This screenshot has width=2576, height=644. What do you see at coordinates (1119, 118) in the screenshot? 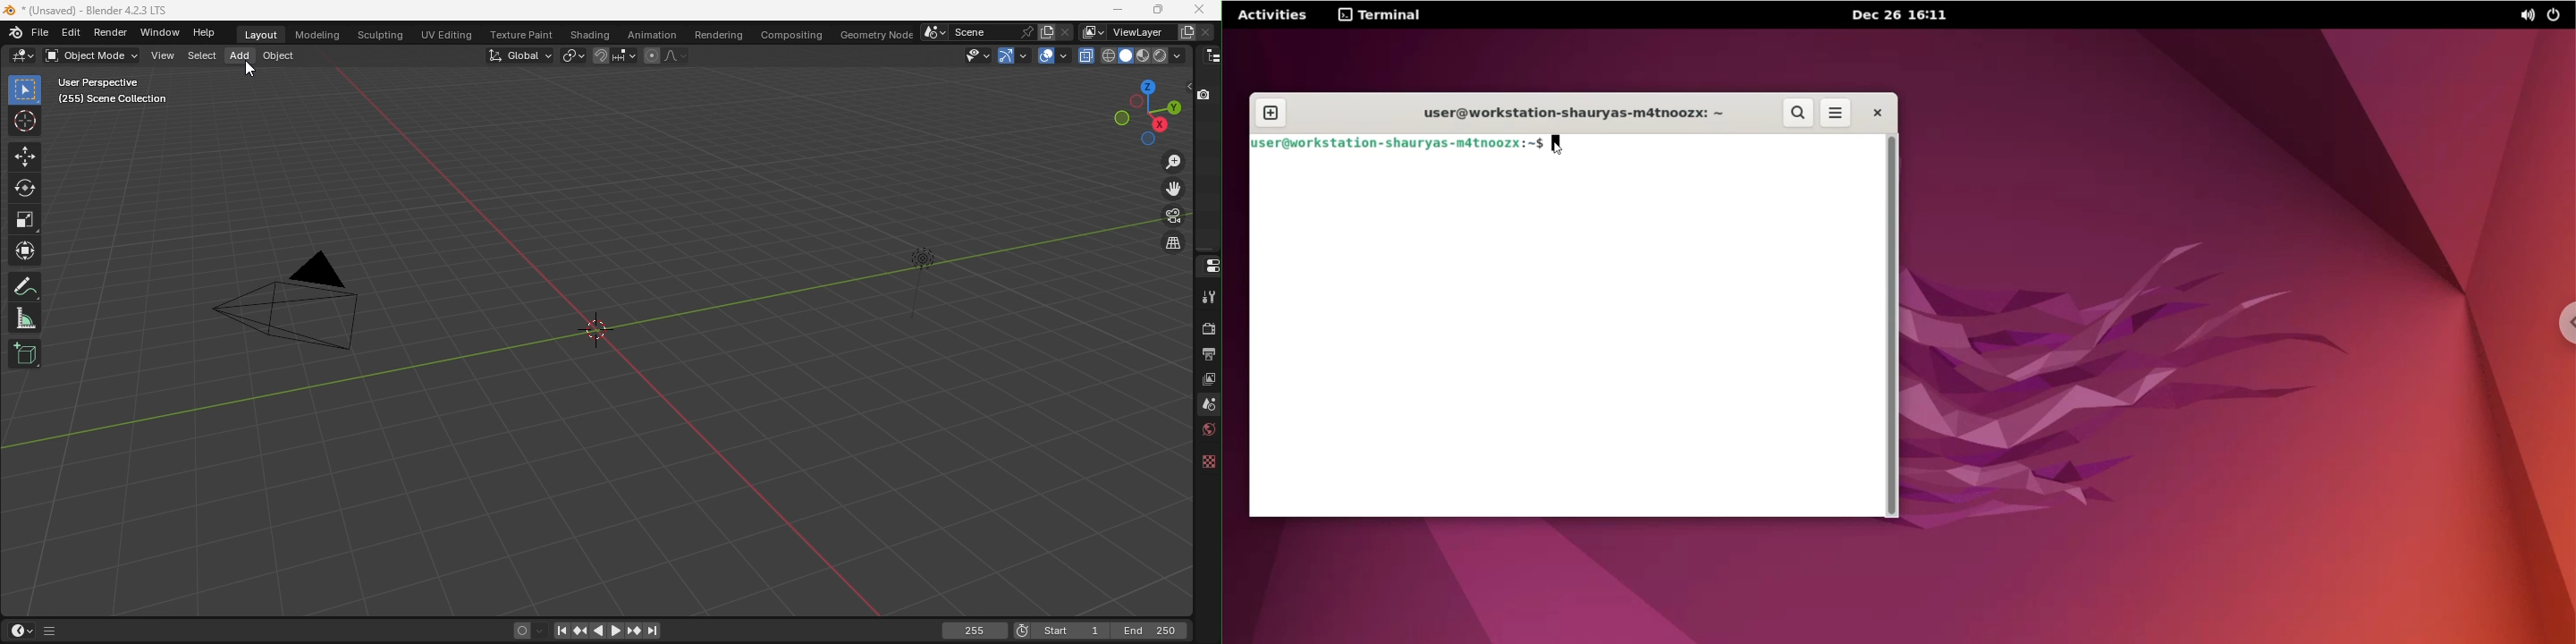
I see `Rotate the scene` at bounding box center [1119, 118].